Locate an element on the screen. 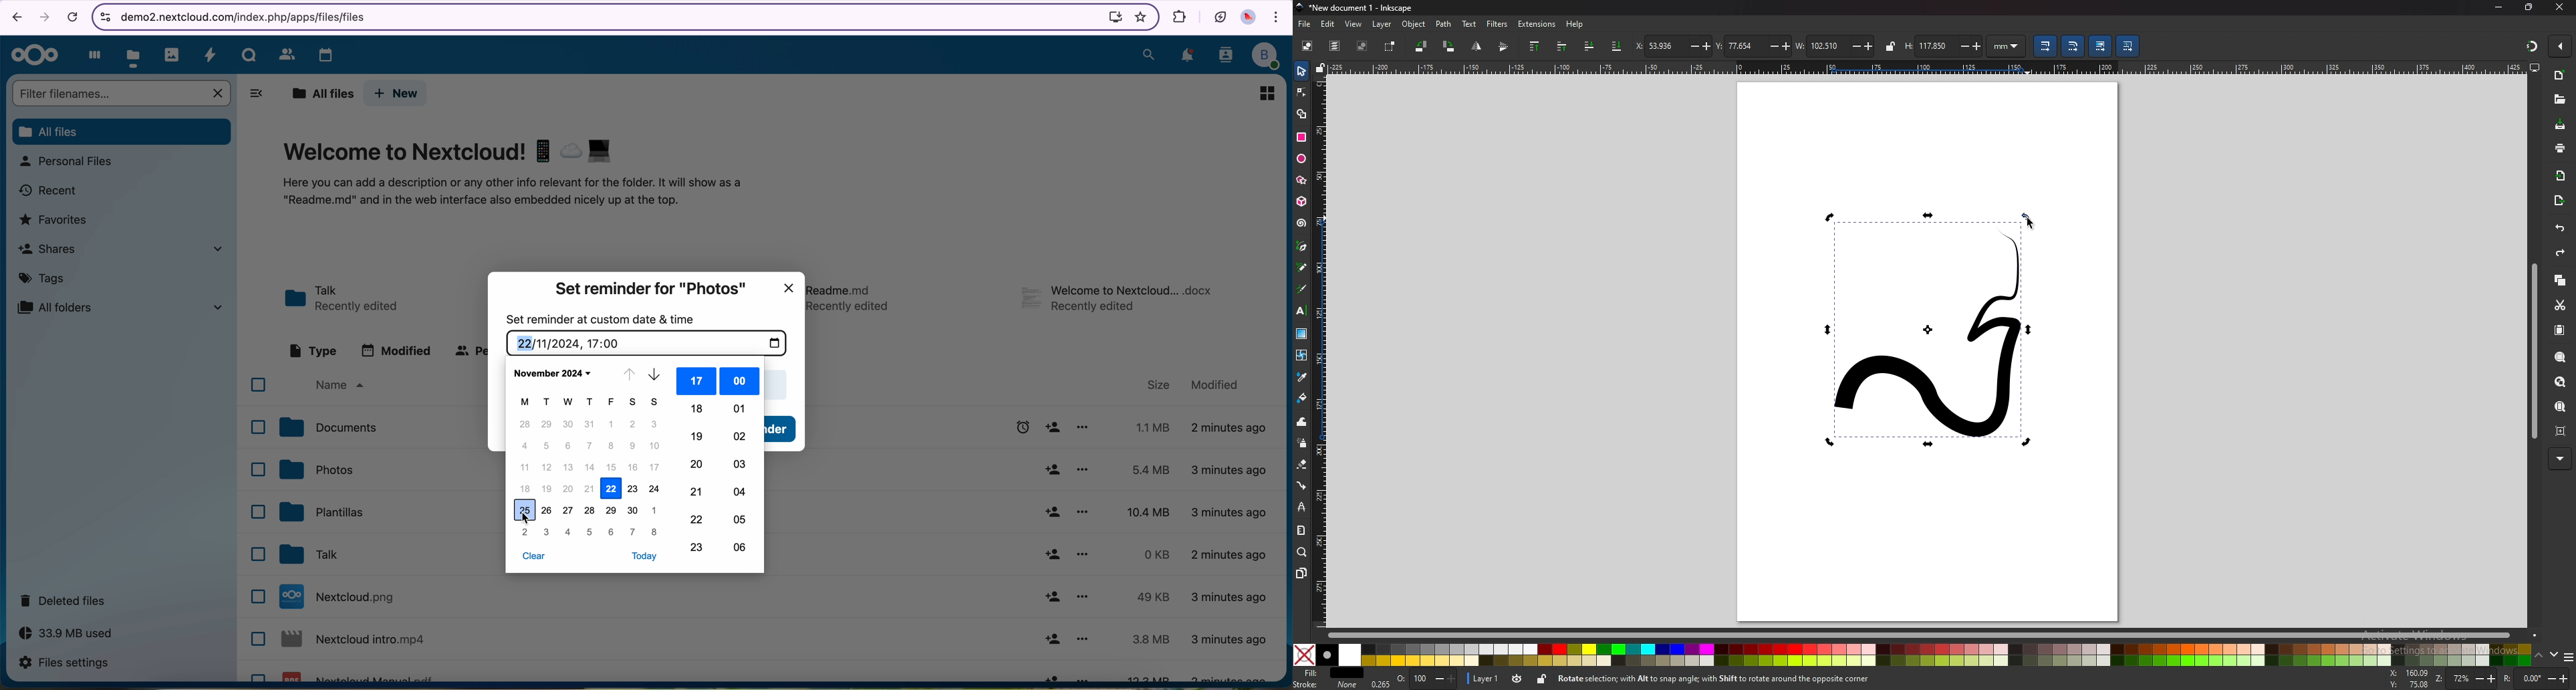 The width and height of the screenshot is (2576, 700). set reminder for photos is located at coordinates (651, 288).